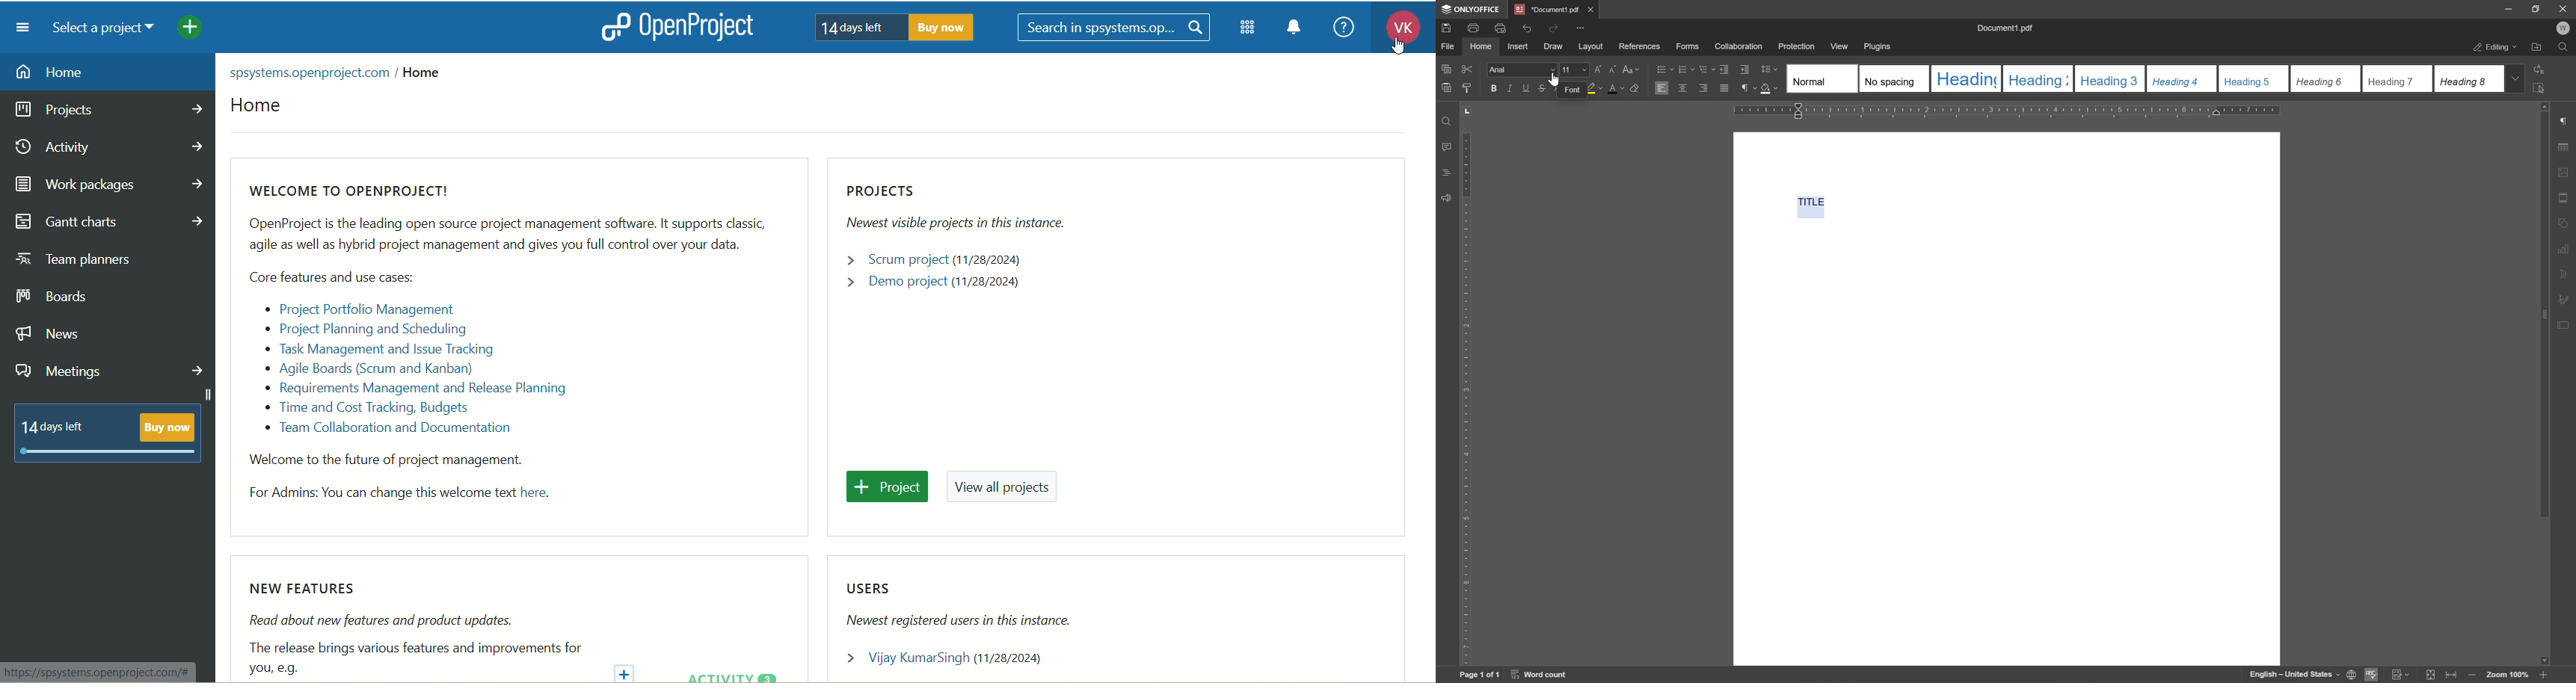 The image size is (2576, 700). Describe the element at coordinates (1449, 121) in the screenshot. I see `find` at that location.